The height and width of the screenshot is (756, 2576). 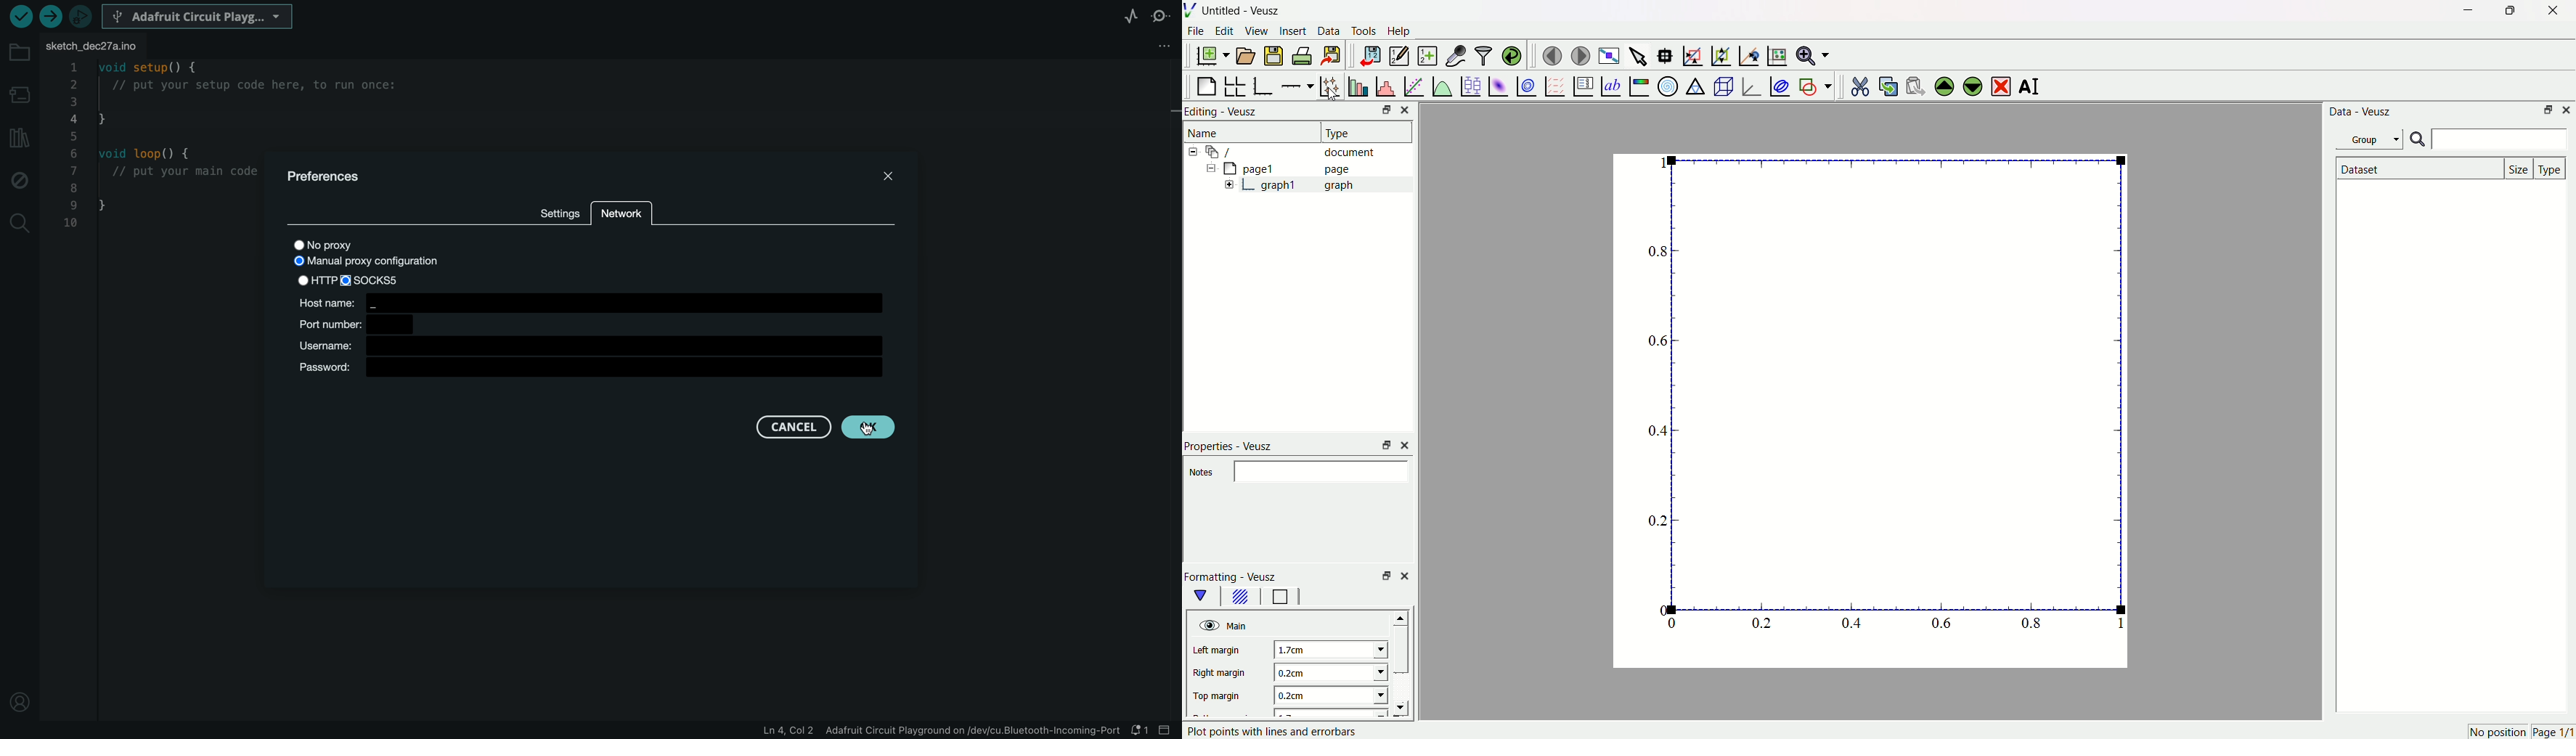 What do you see at coordinates (1163, 16) in the screenshot?
I see `serial monitor` at bounding box center [1163, 16].